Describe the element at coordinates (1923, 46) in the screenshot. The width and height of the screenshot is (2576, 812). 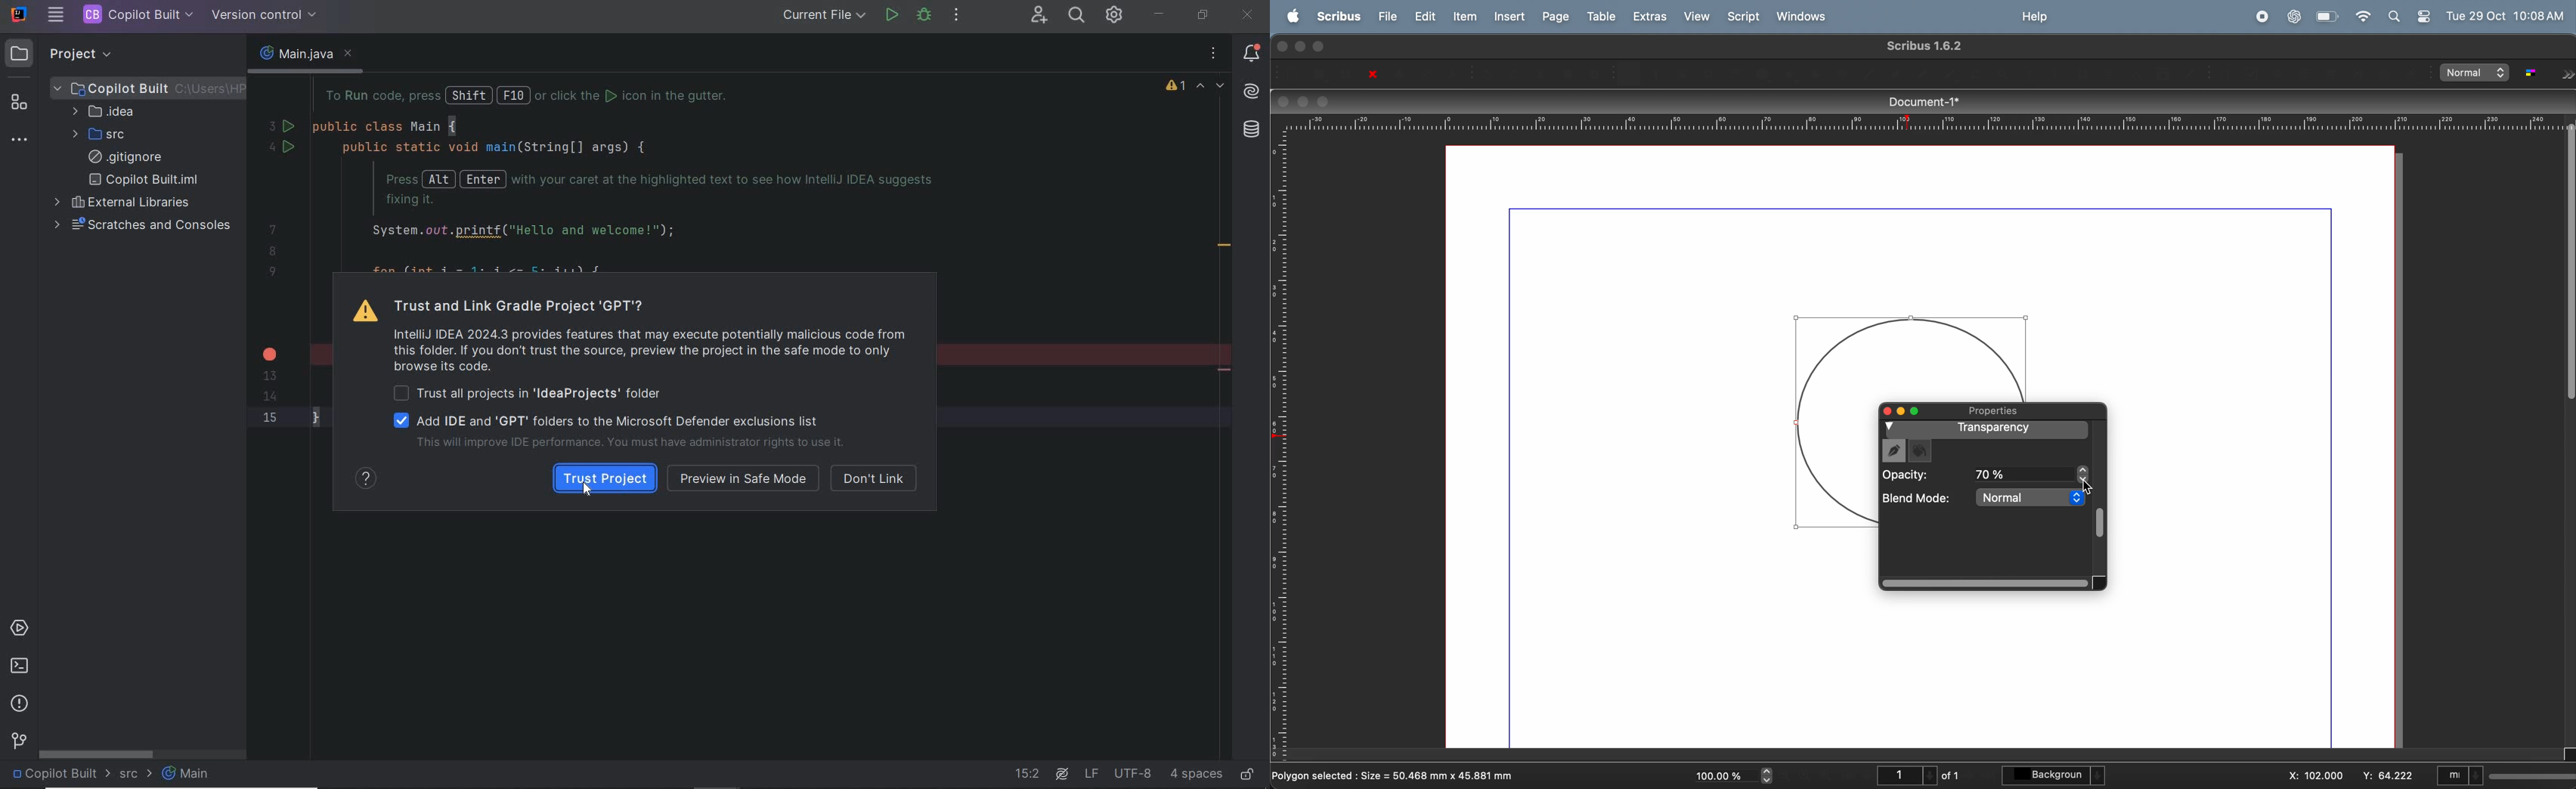
I see `scribble version` at that location.